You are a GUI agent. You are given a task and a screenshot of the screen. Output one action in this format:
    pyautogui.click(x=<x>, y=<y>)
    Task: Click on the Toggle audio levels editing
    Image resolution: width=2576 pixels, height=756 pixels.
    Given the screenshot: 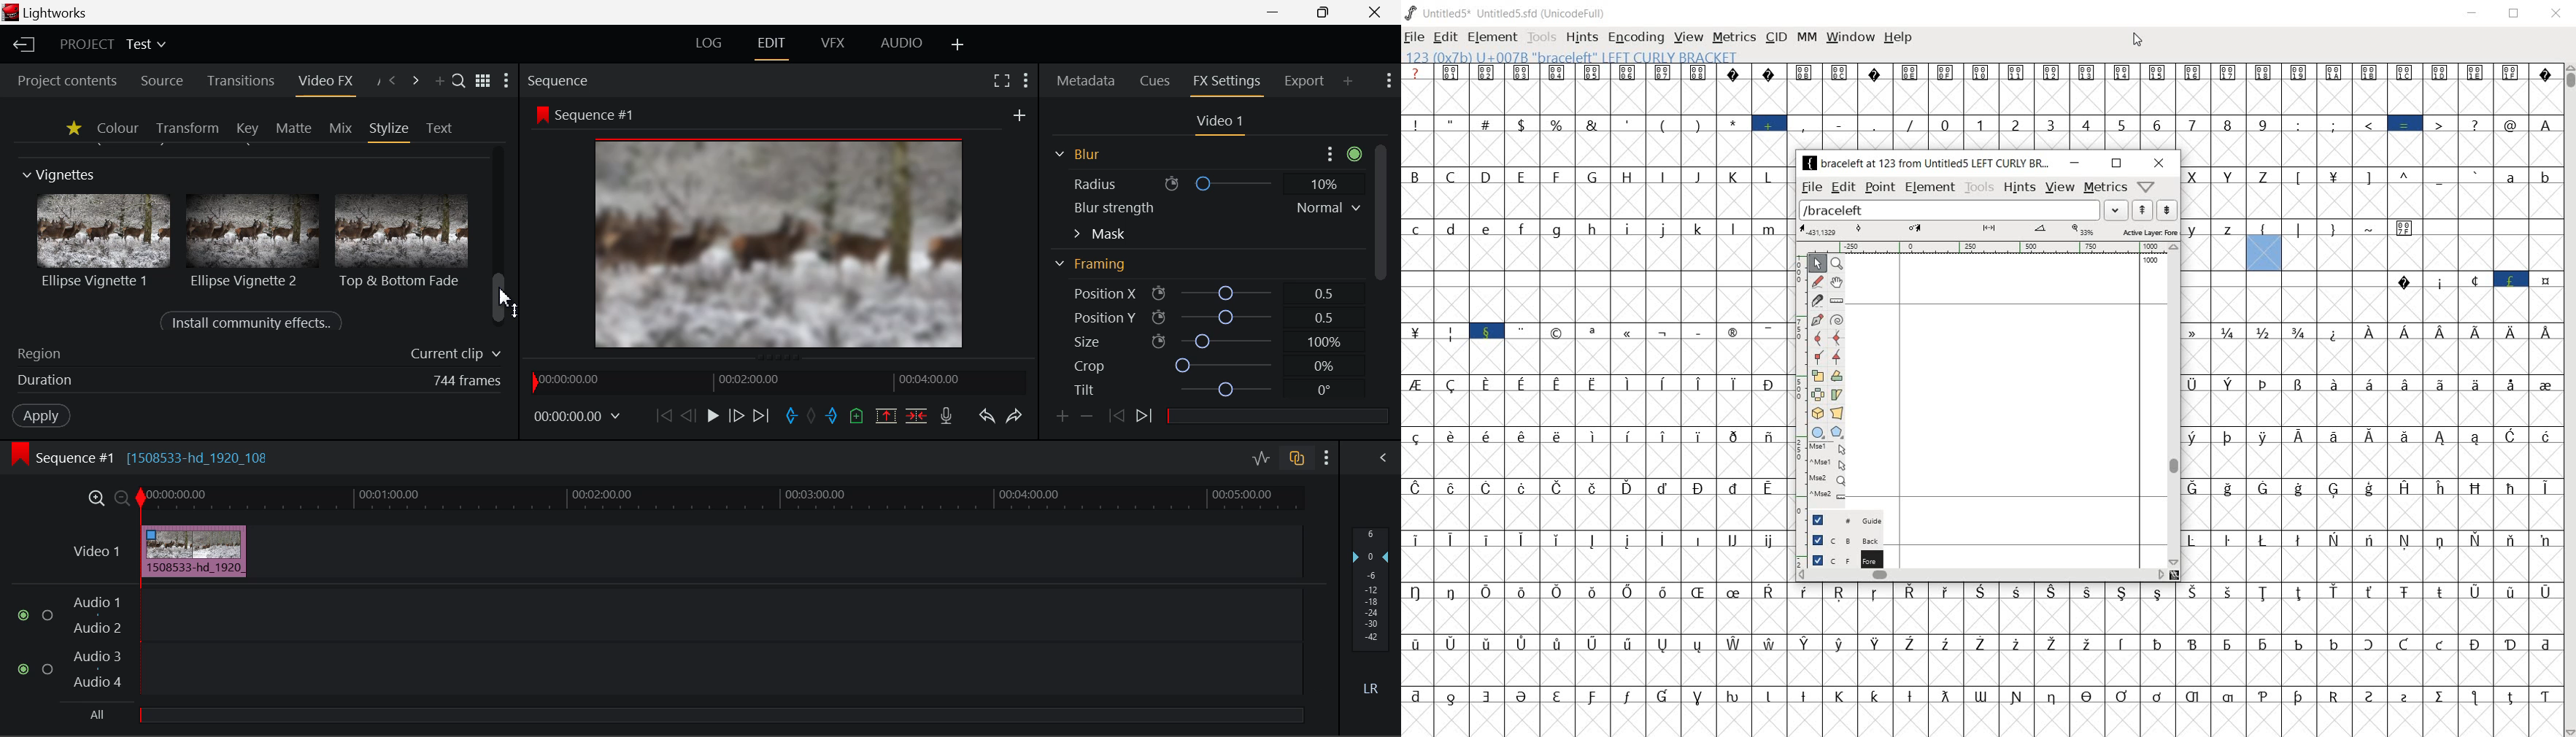 What is the action you would take?
    pyautogui.click(x=1260, y=457)
    